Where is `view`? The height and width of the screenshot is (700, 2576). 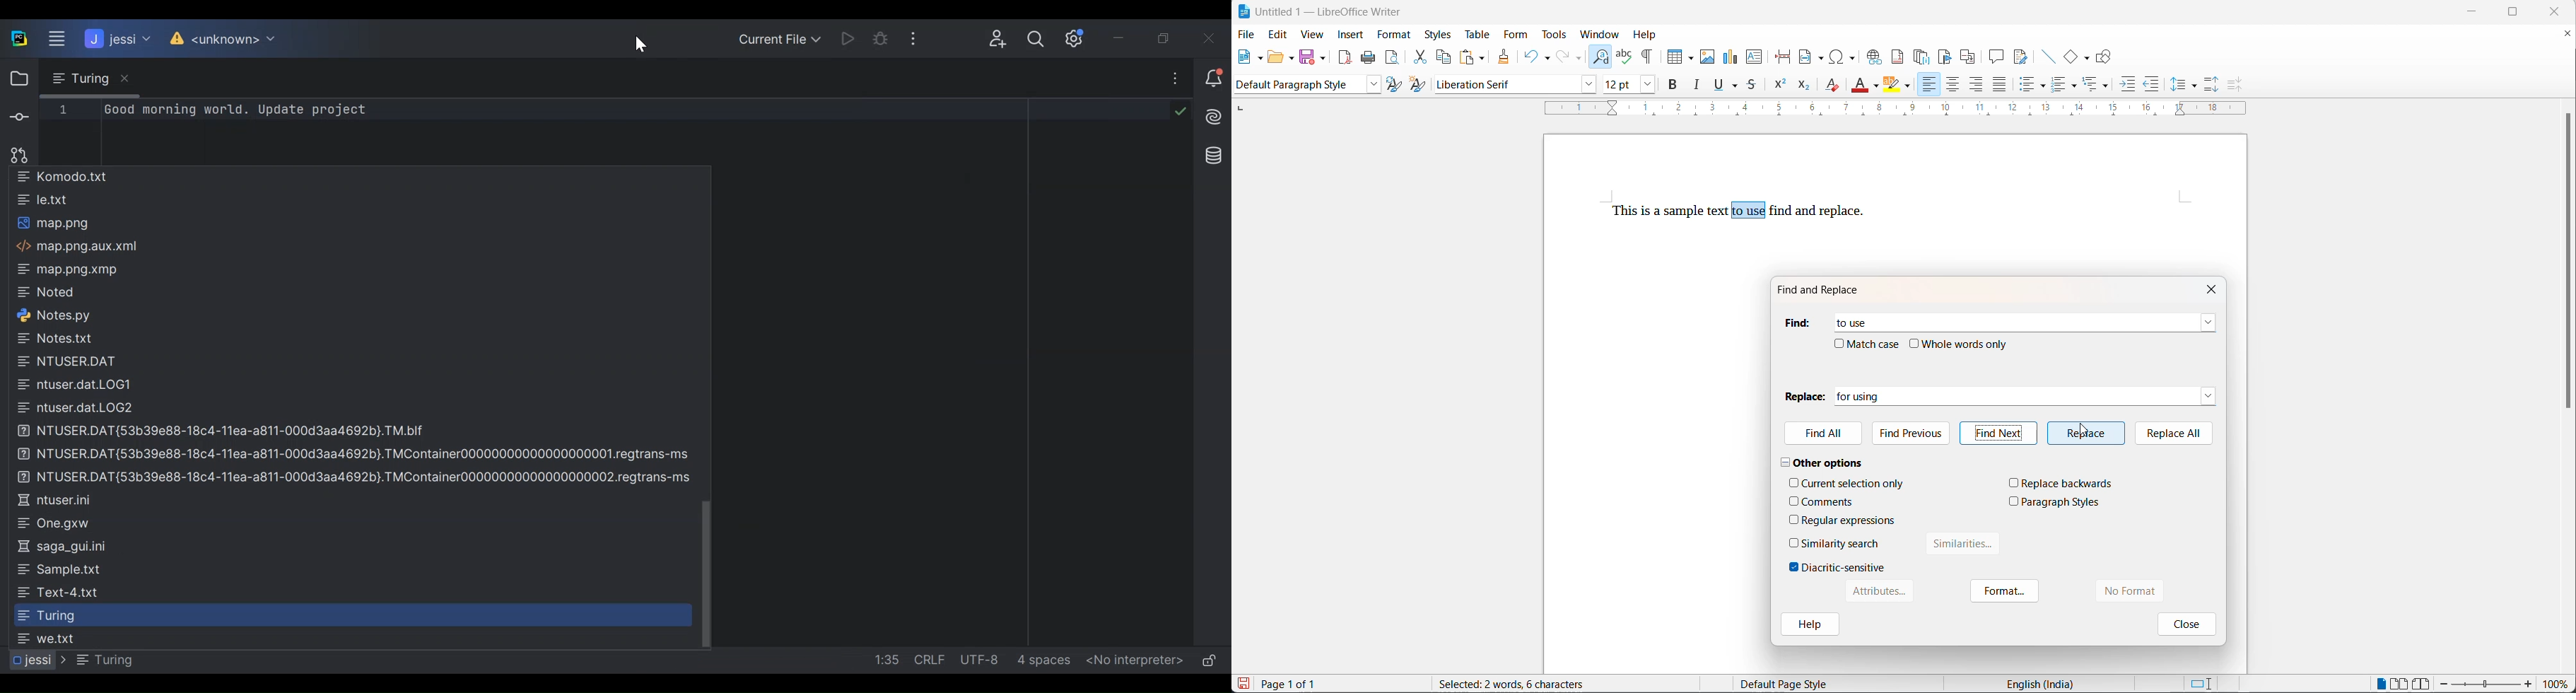
view is located at coordinates (1312, 35).